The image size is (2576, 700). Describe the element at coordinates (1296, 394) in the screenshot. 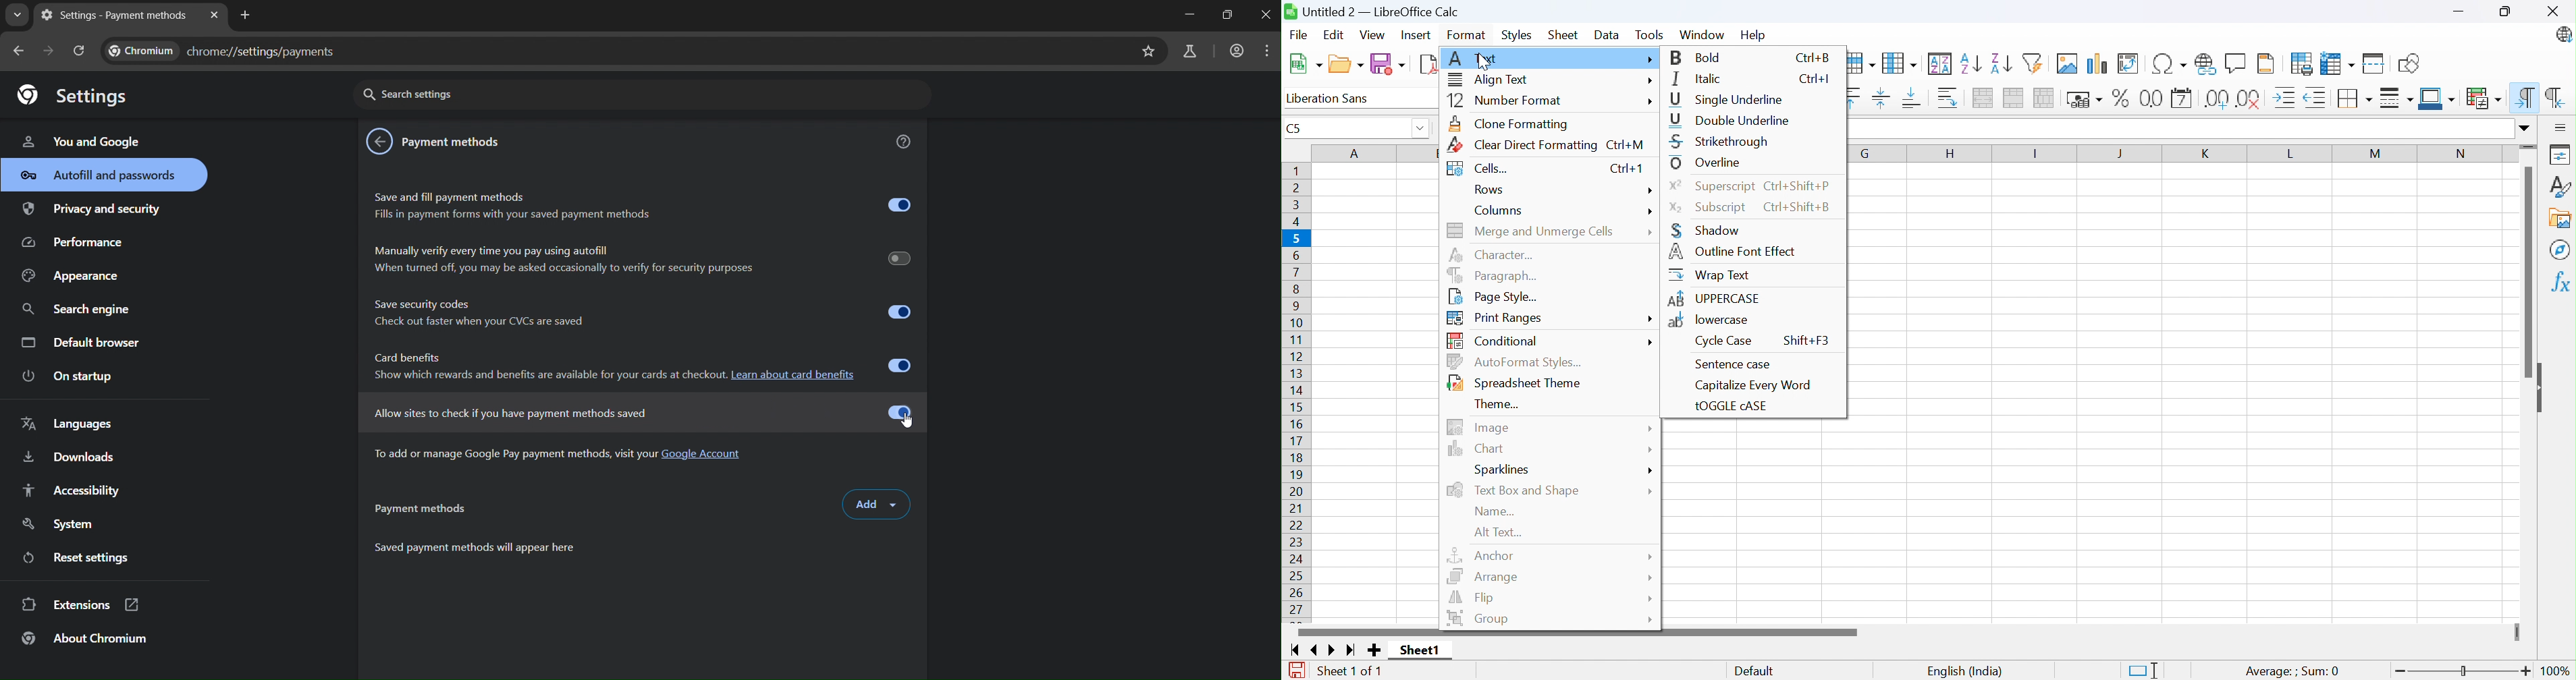

I see `Row names` at that location.